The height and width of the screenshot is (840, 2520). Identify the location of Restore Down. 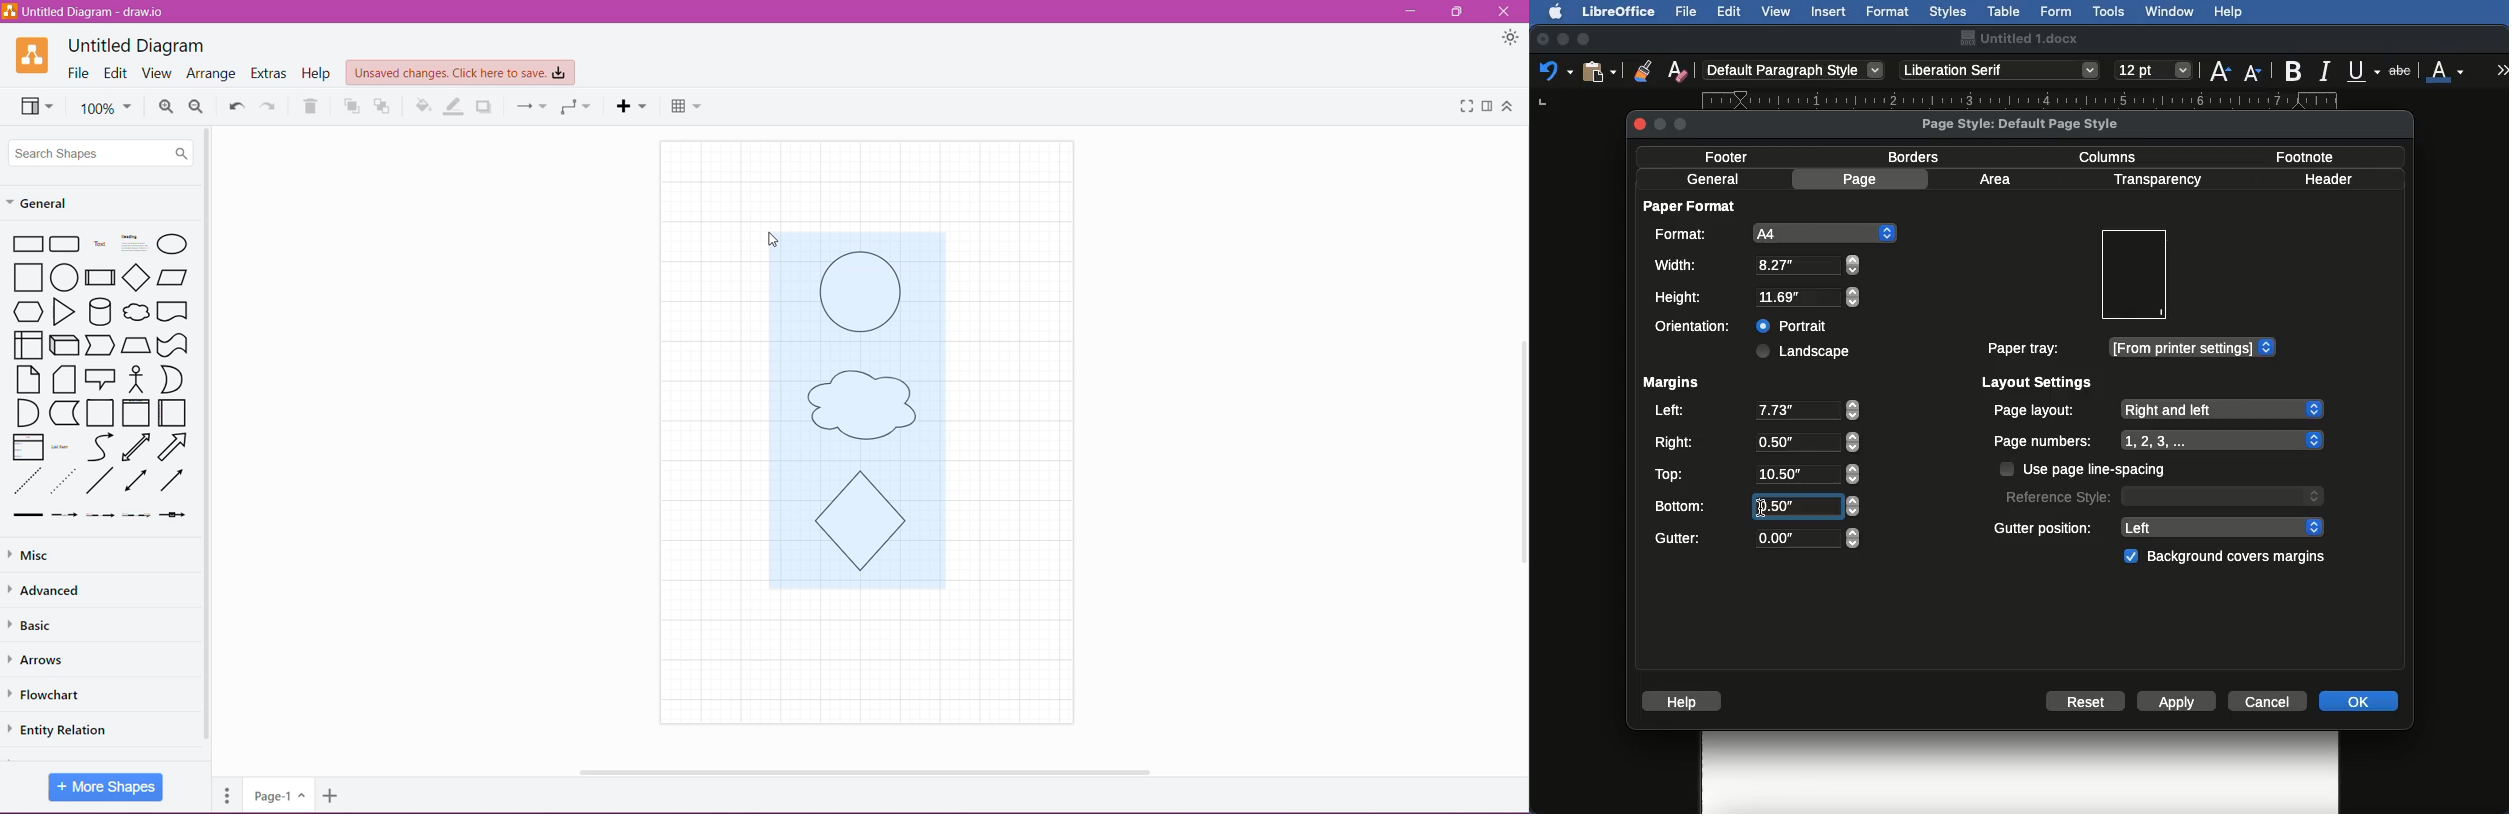
(1459, 11).